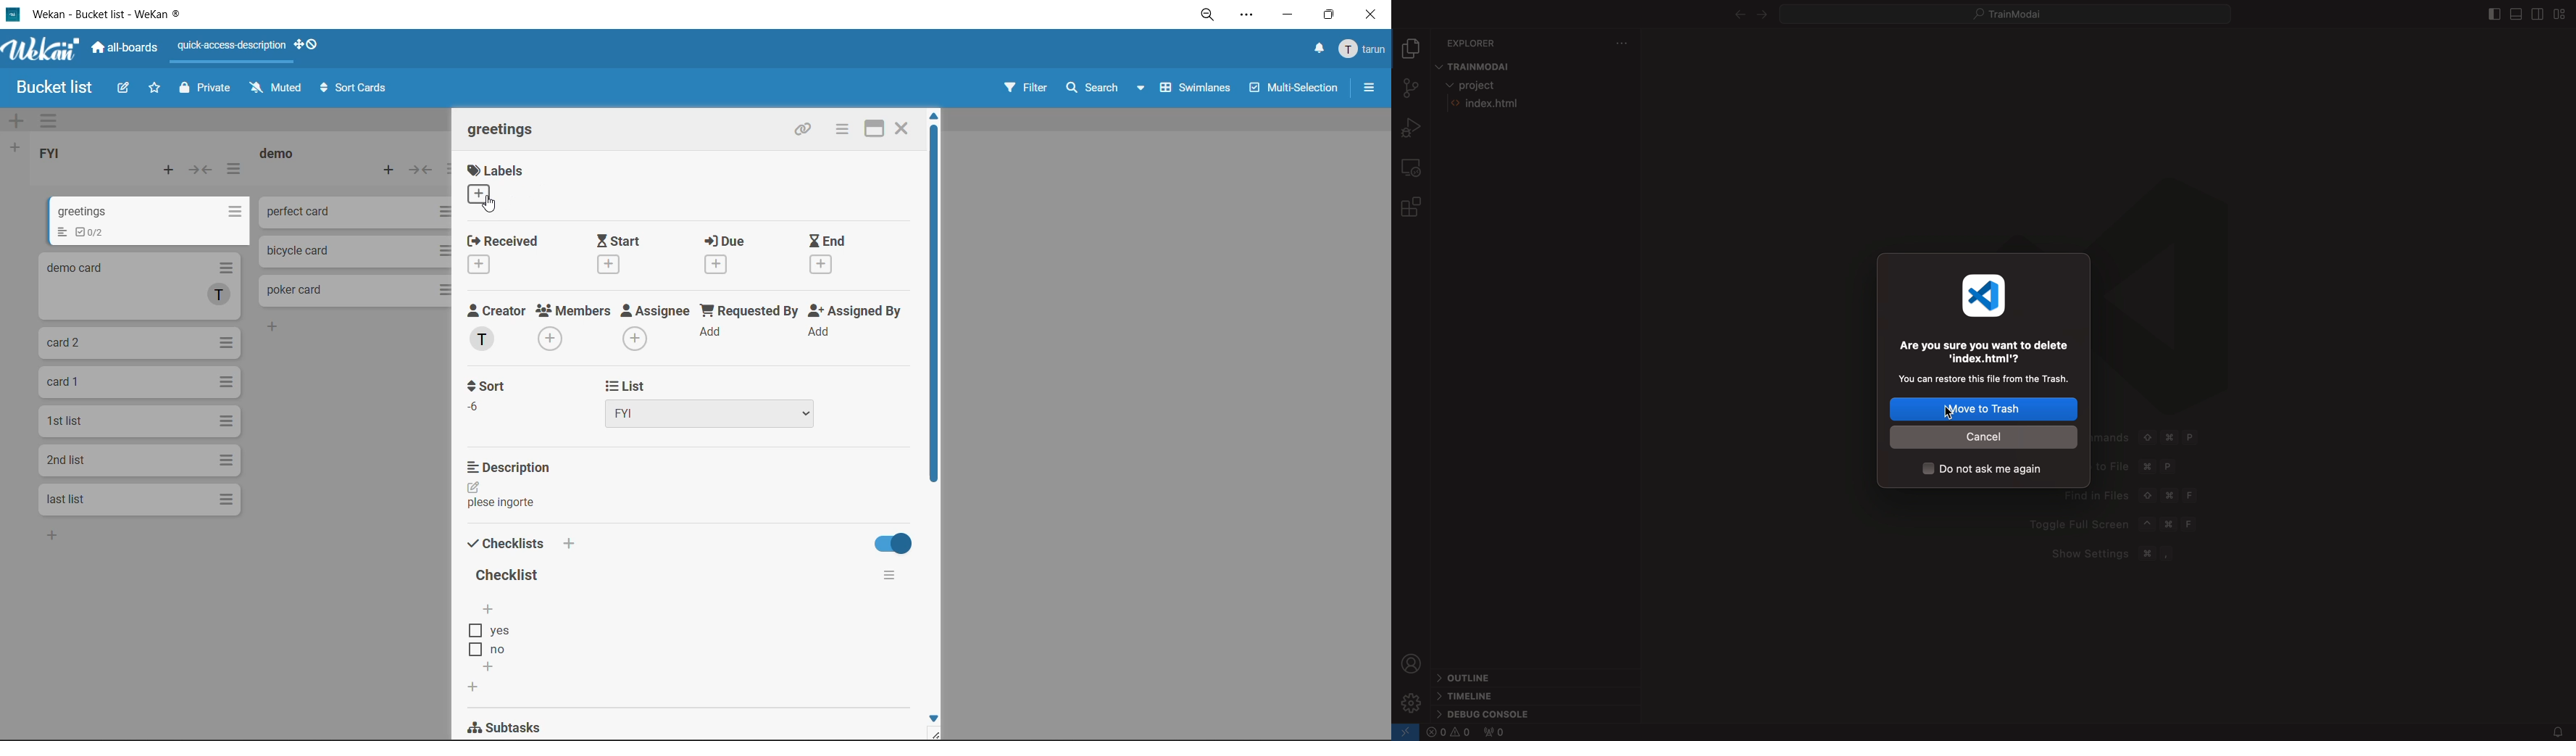  Describe the element at coordinates (502, 185) in the screenshot. I see `labels` at that location.